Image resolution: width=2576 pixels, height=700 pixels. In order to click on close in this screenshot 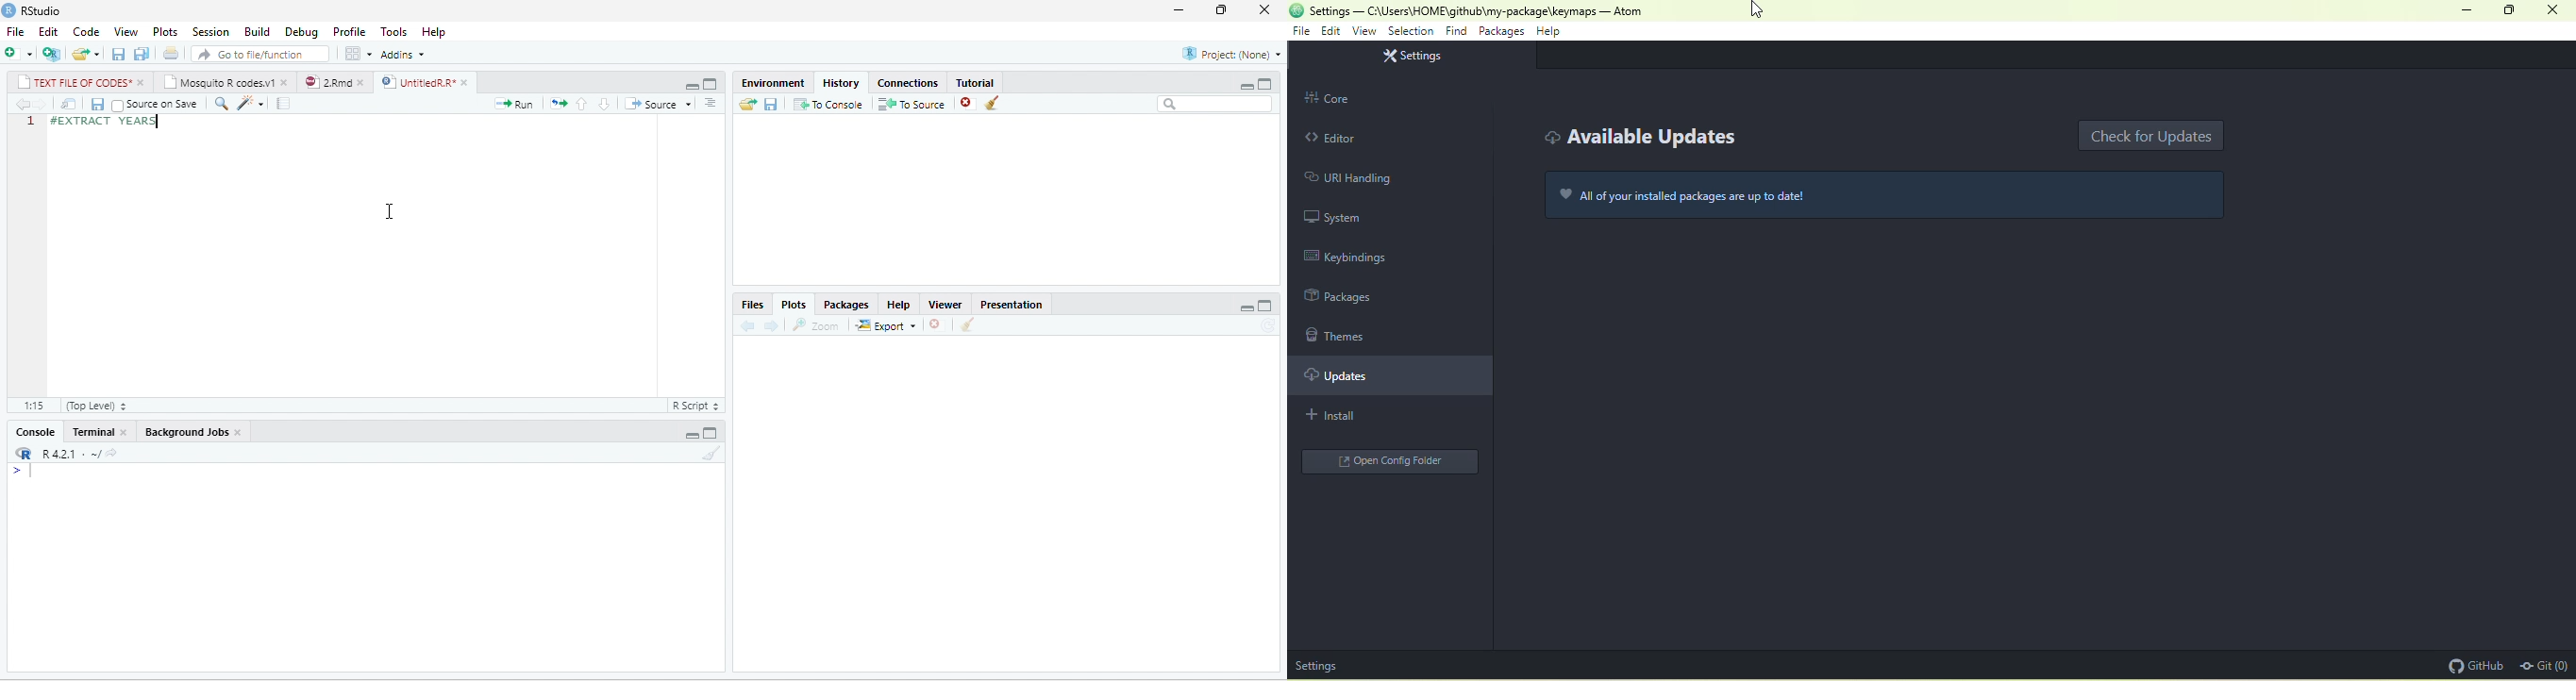, I will do `click(239, 432)`.